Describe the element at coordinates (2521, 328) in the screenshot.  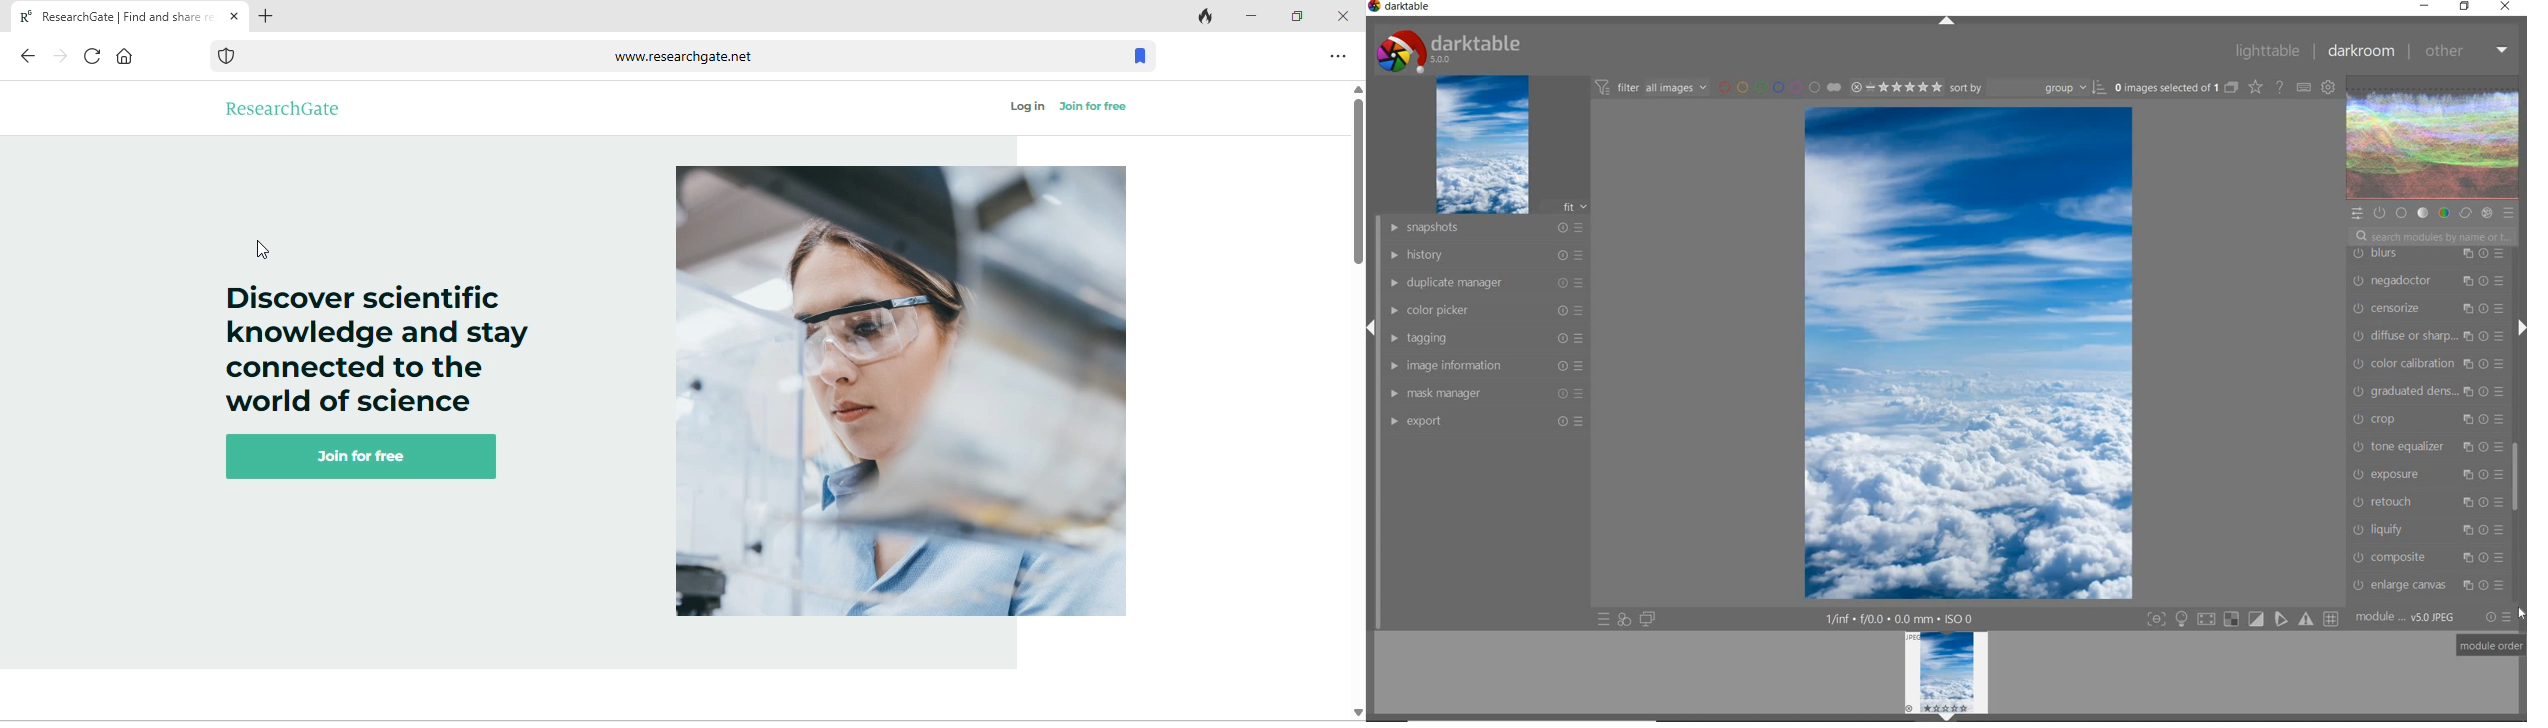
I see `Next` at that location.